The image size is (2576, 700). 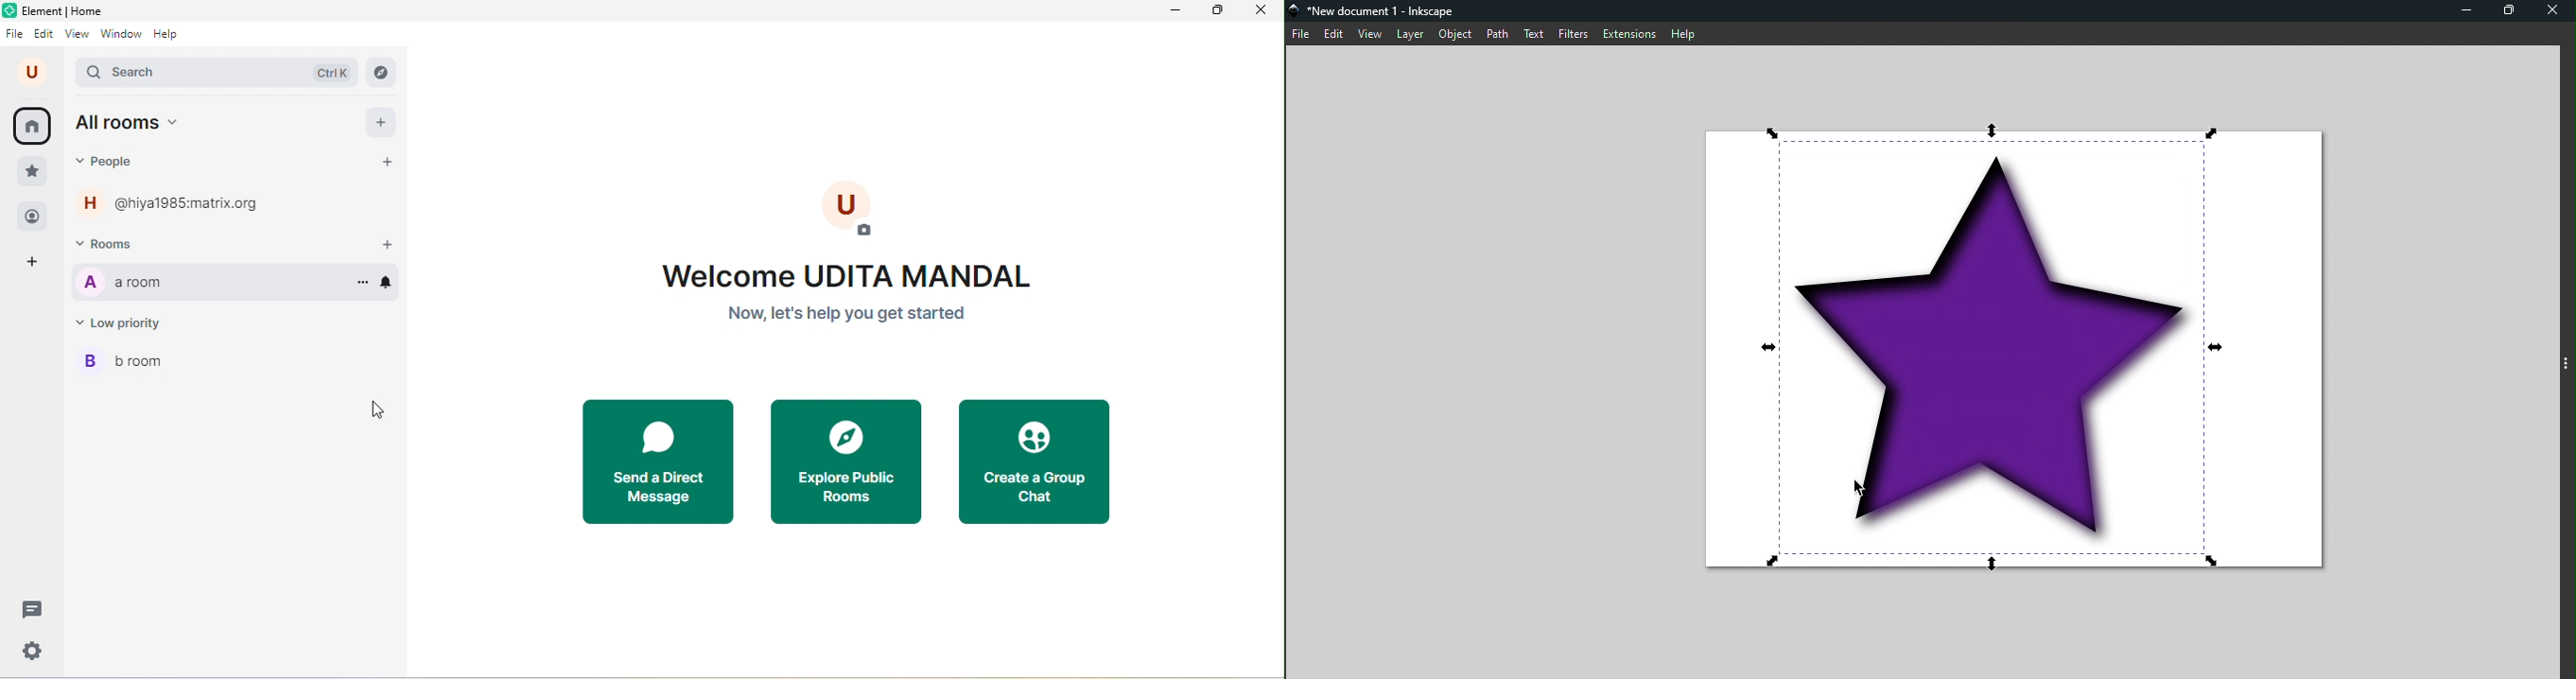 What do you see at coordinates (382, 121) in the screenshot?
I see `add` at bounding box center [382, 121].